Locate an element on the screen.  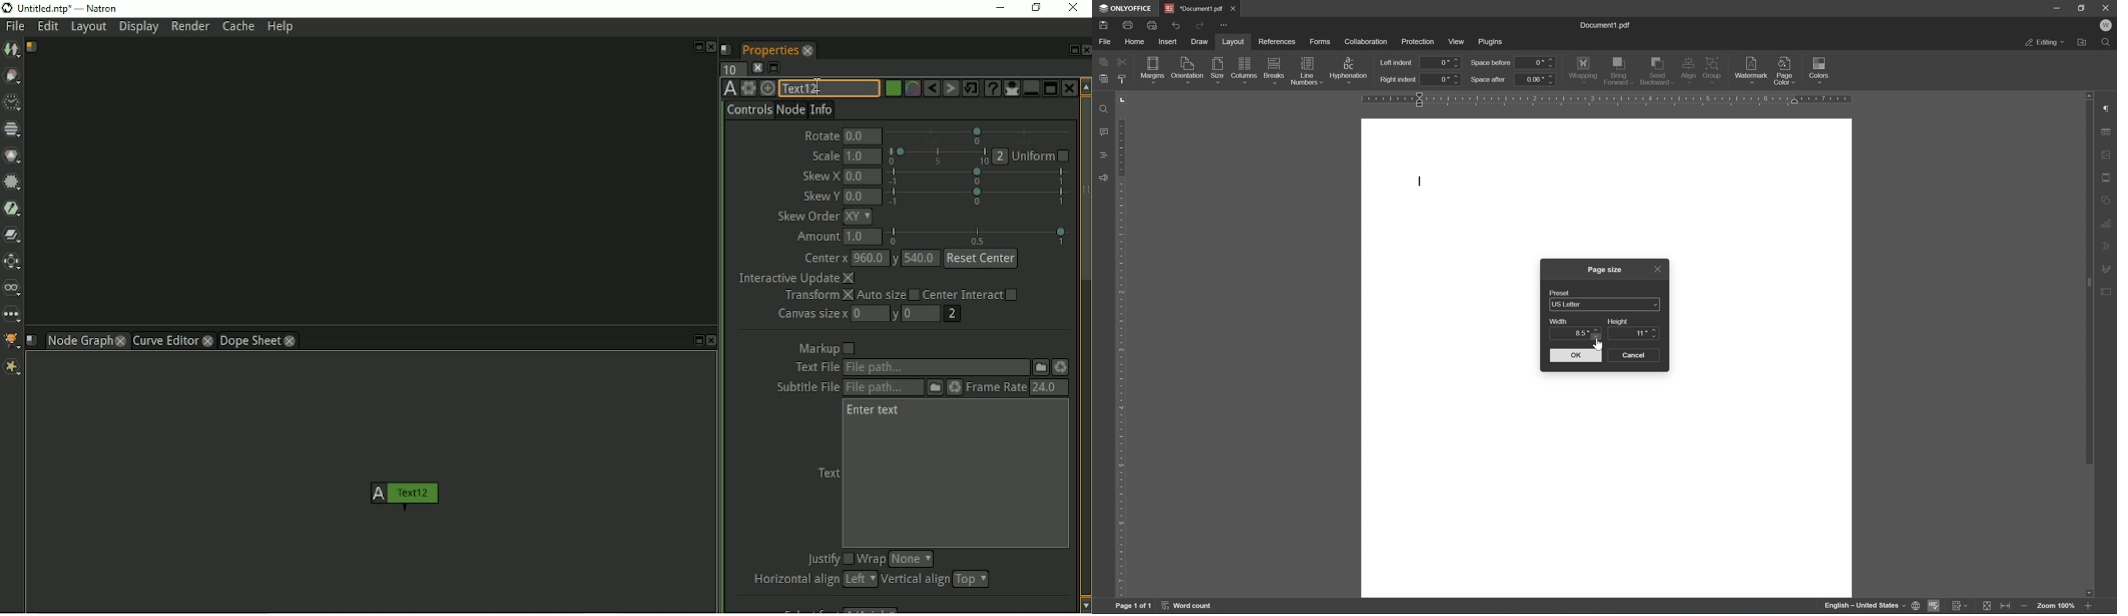
workspace is located at coordinates (1451, 314).